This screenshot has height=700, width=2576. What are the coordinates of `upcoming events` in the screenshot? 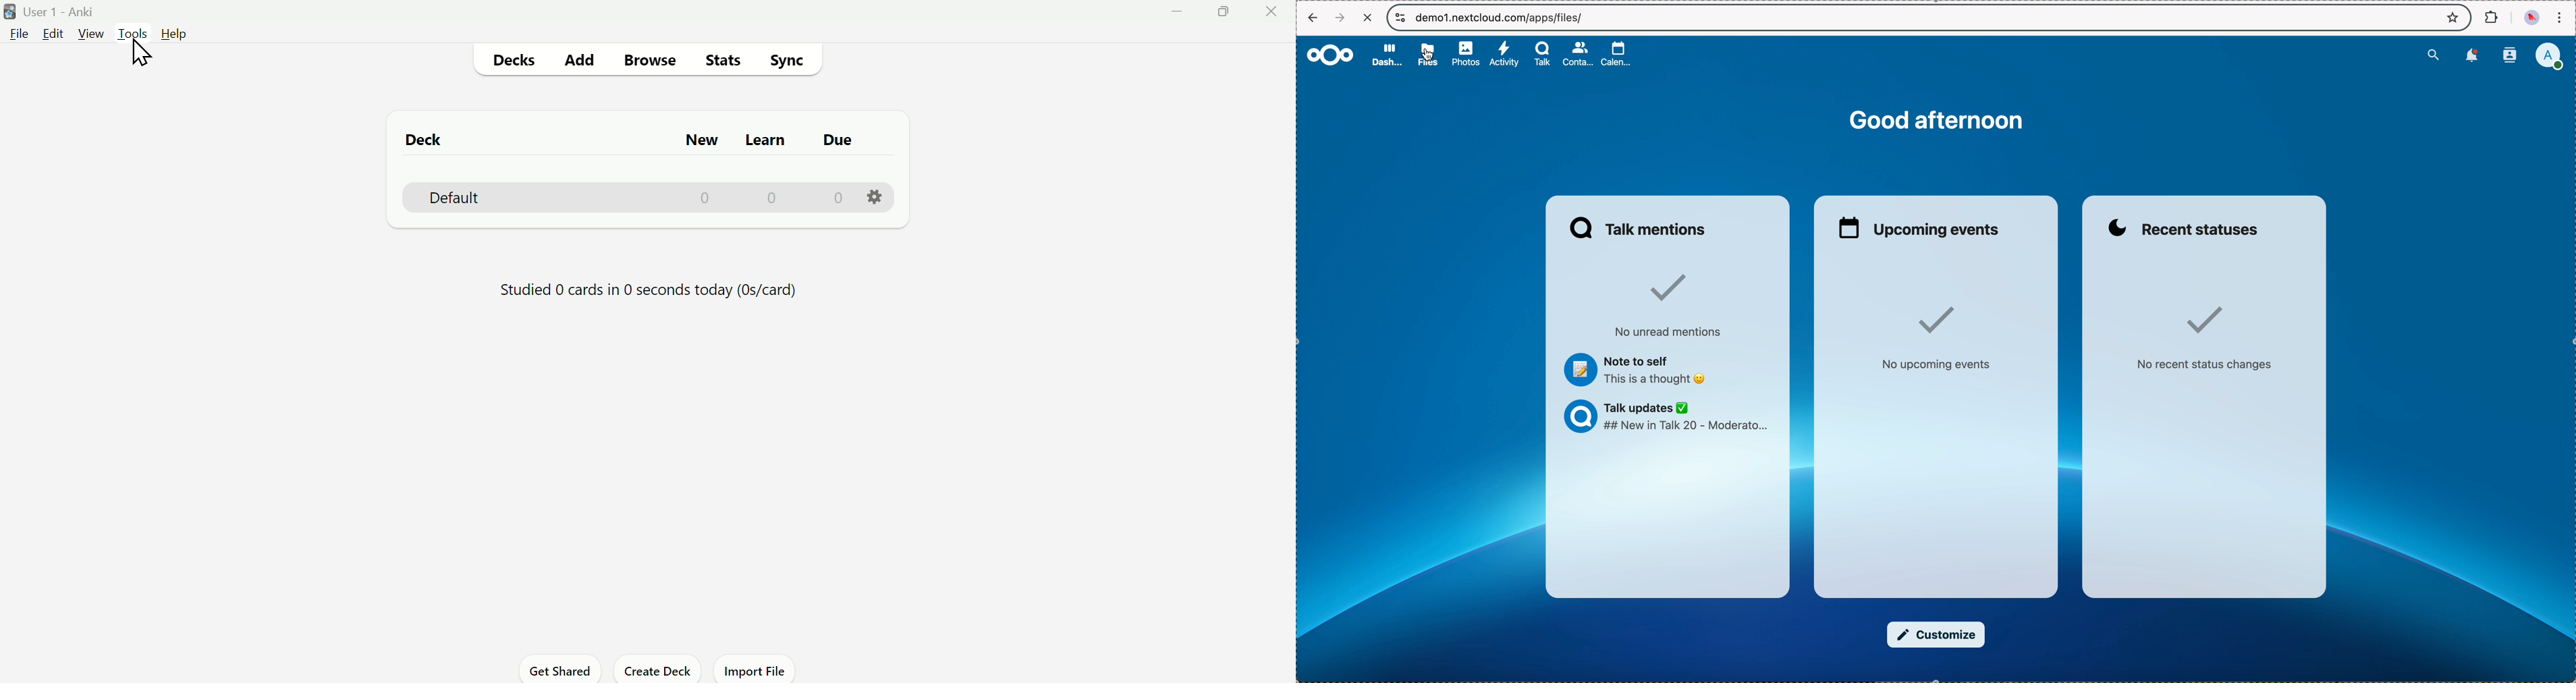 It's located at (1923, 227).